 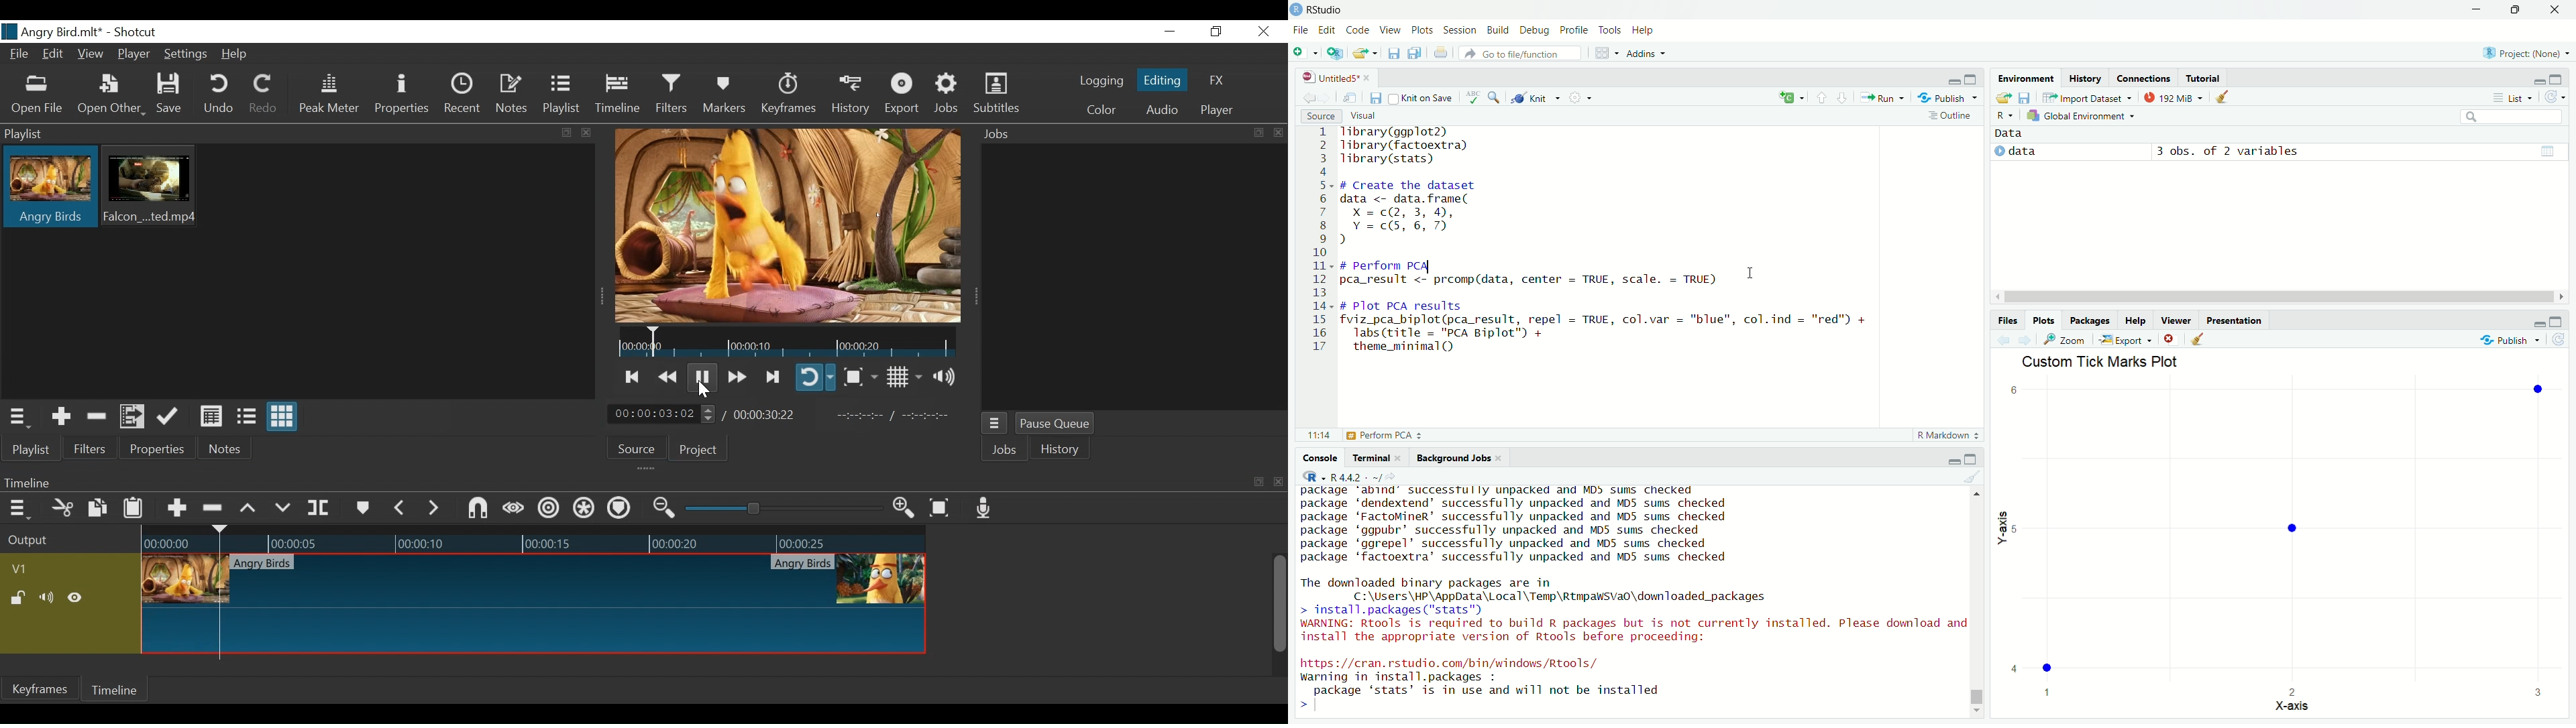 I want to click on Presentation, so click(x=2235, y=320).